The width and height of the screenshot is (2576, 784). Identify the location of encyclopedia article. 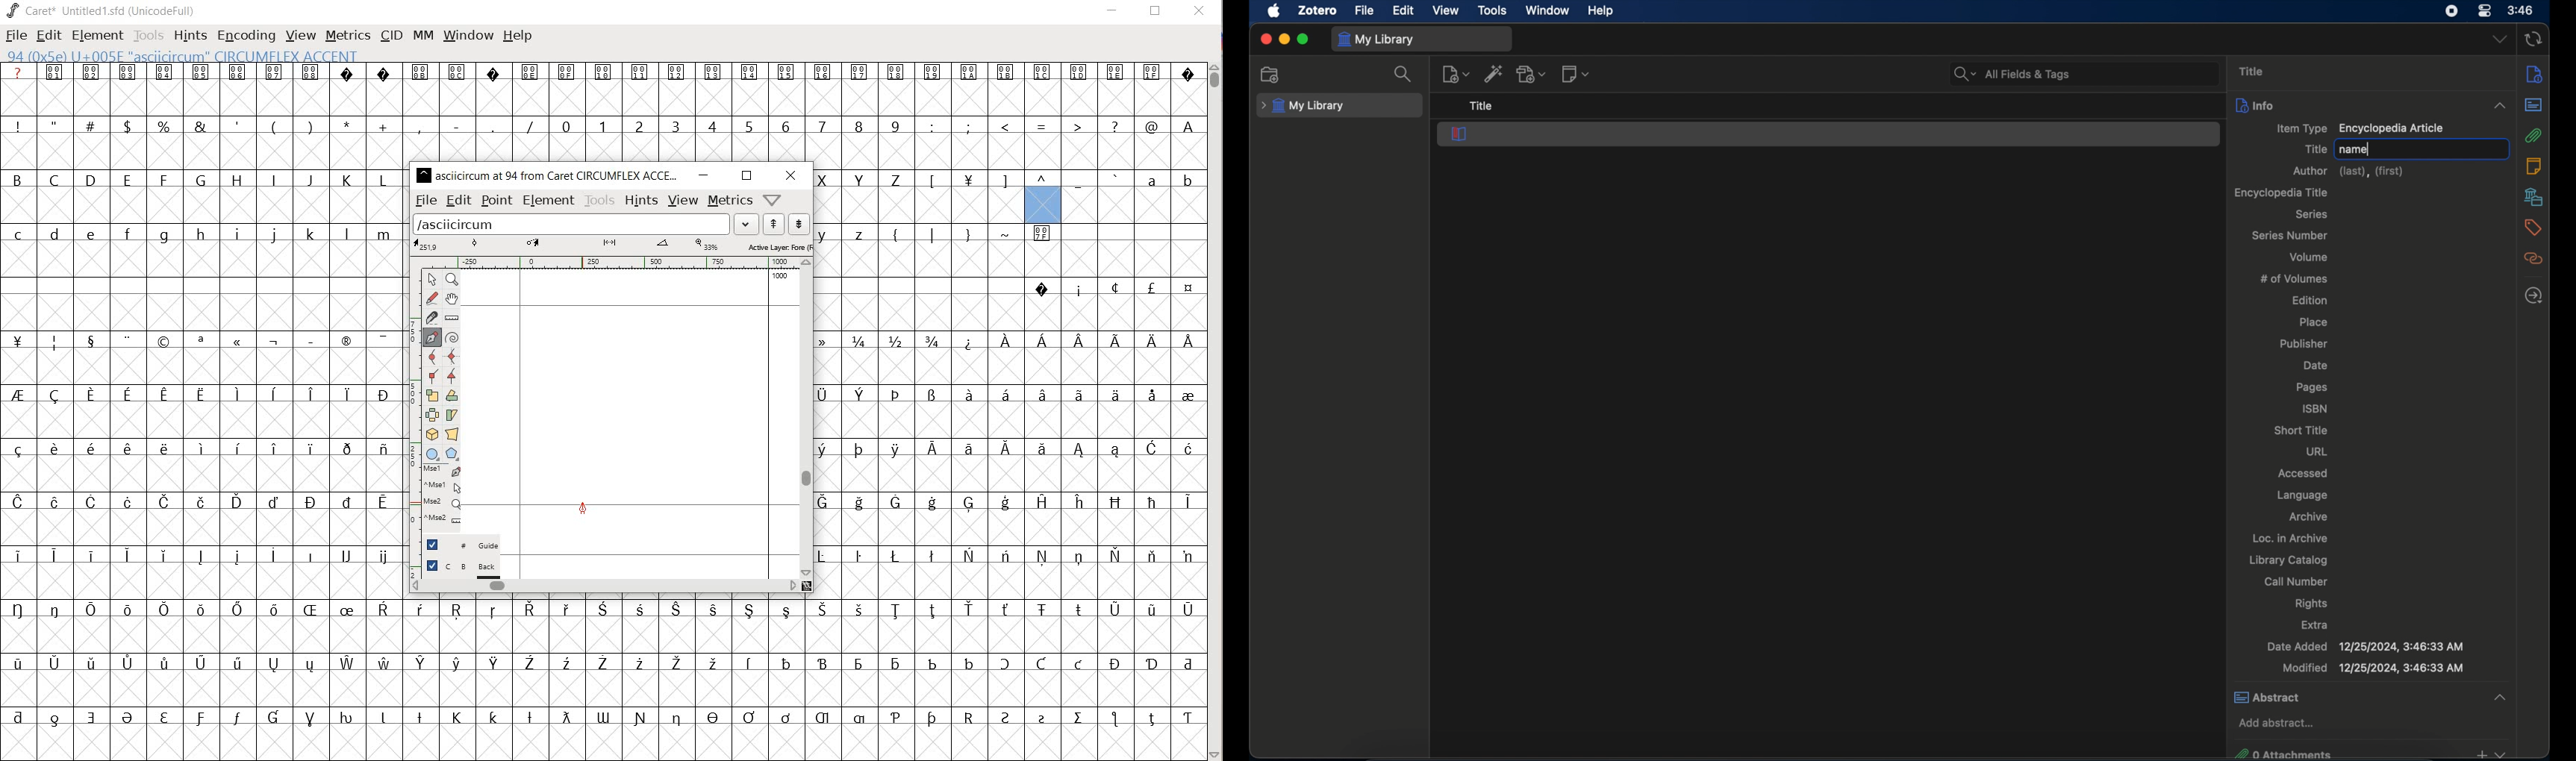
(1459, 134).